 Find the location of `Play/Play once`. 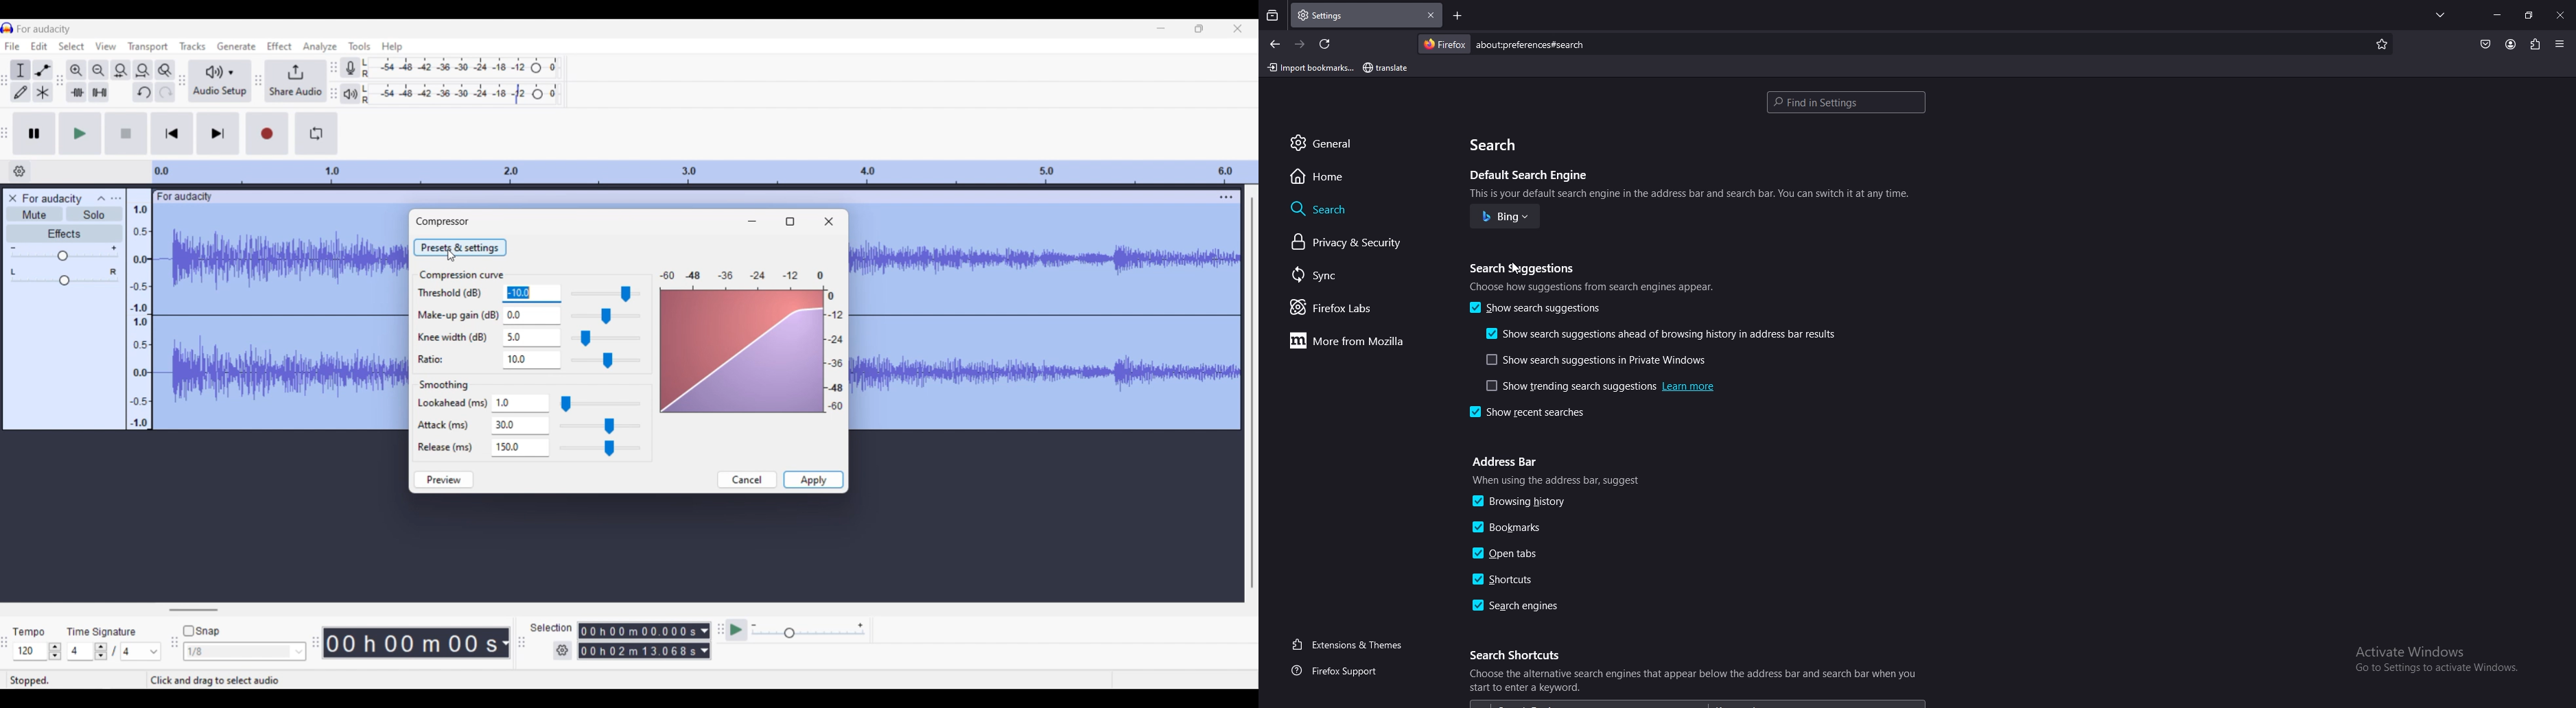

Play/Play once is located at coordinates (80, 134).